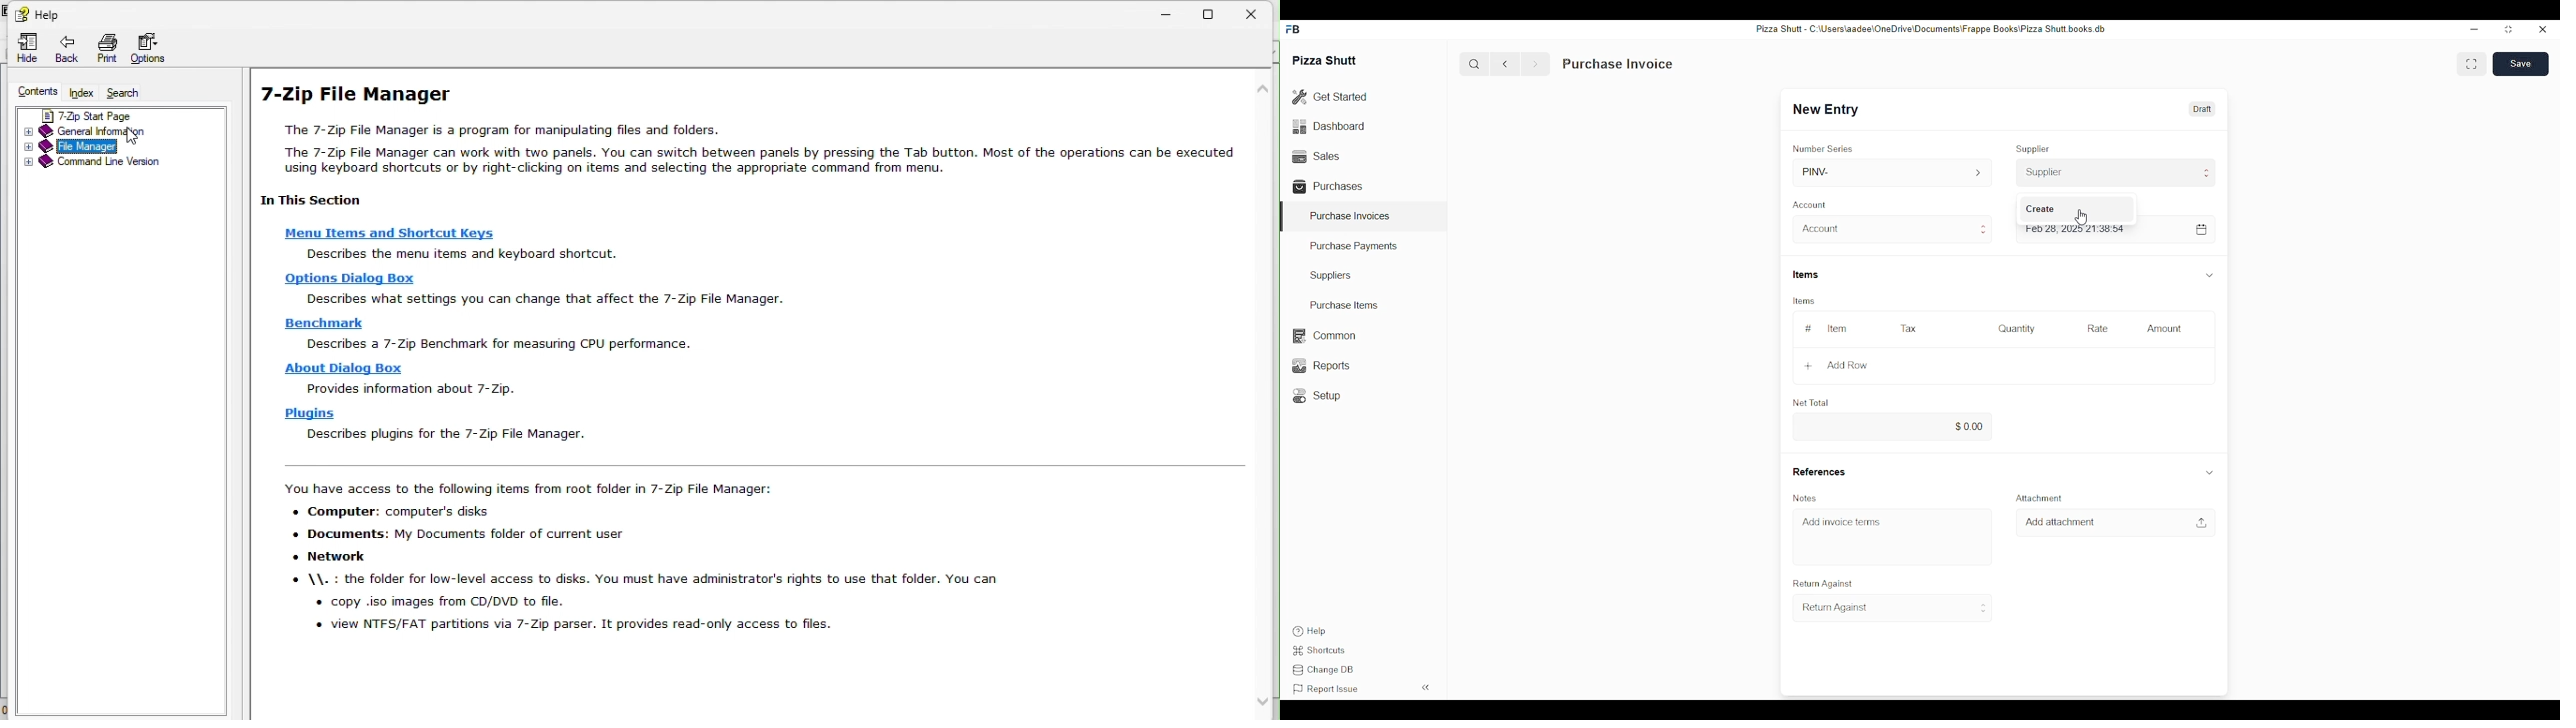 This screenshot has width=2576, height=728. What do you see at coordinates (1474, 64) in the screenshot?
I see `search` at bounding box center [1474, 64].